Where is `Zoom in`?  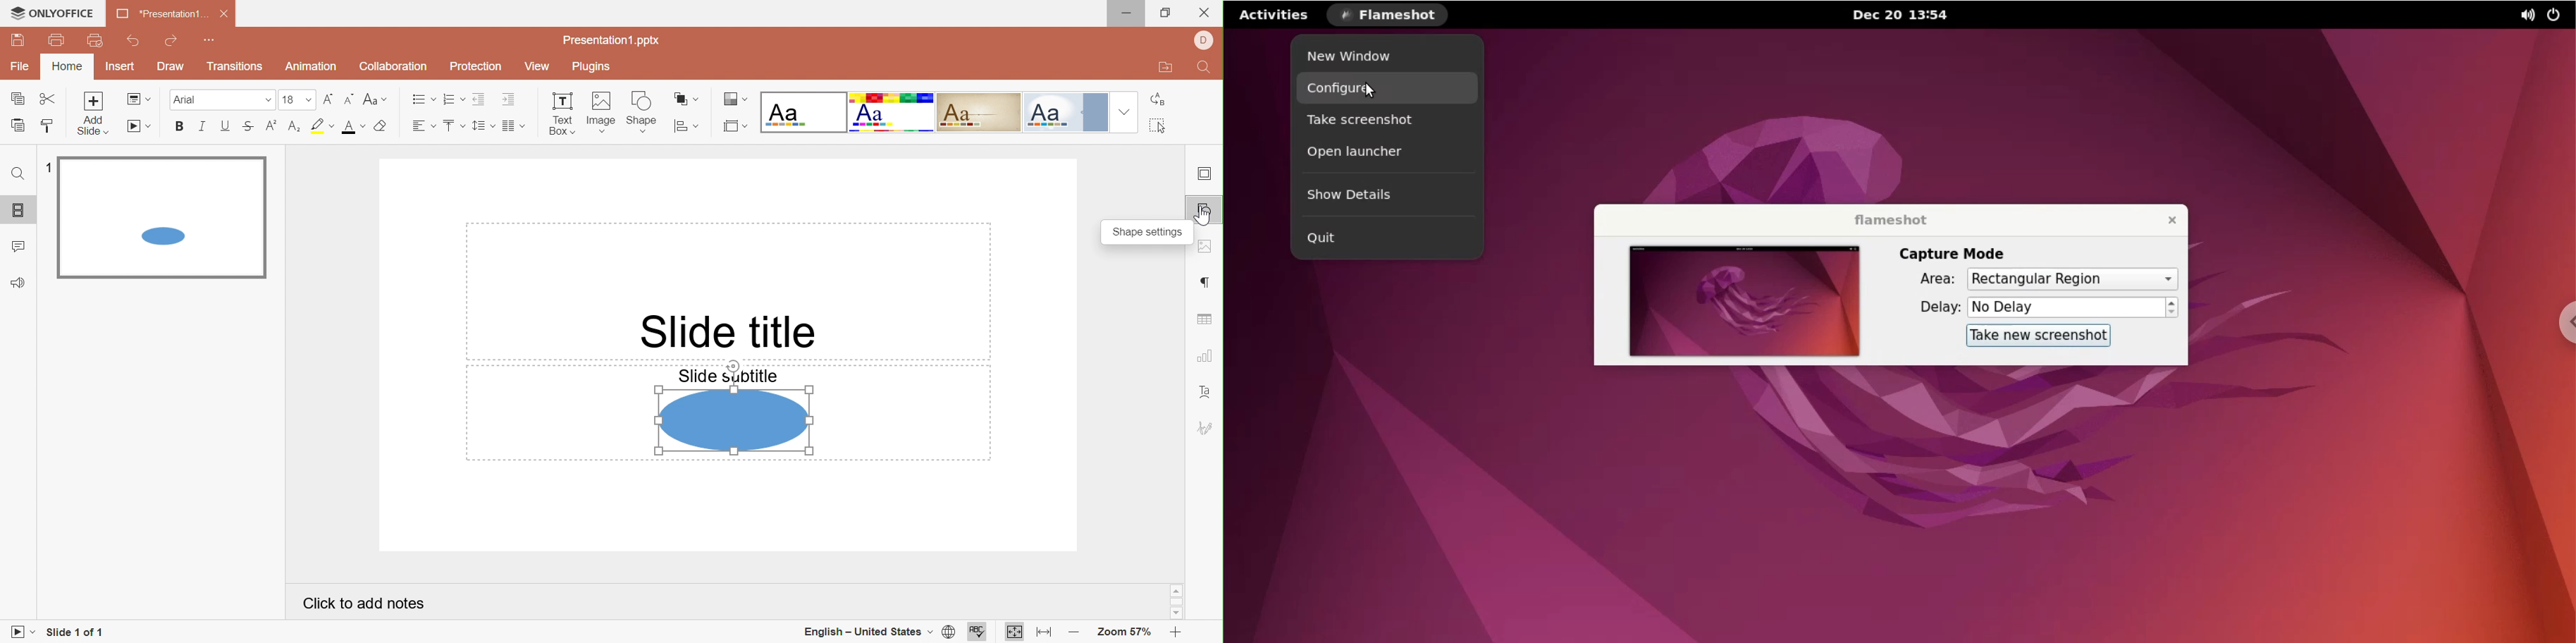 Zoom in is located at coordinates (1174, 633).